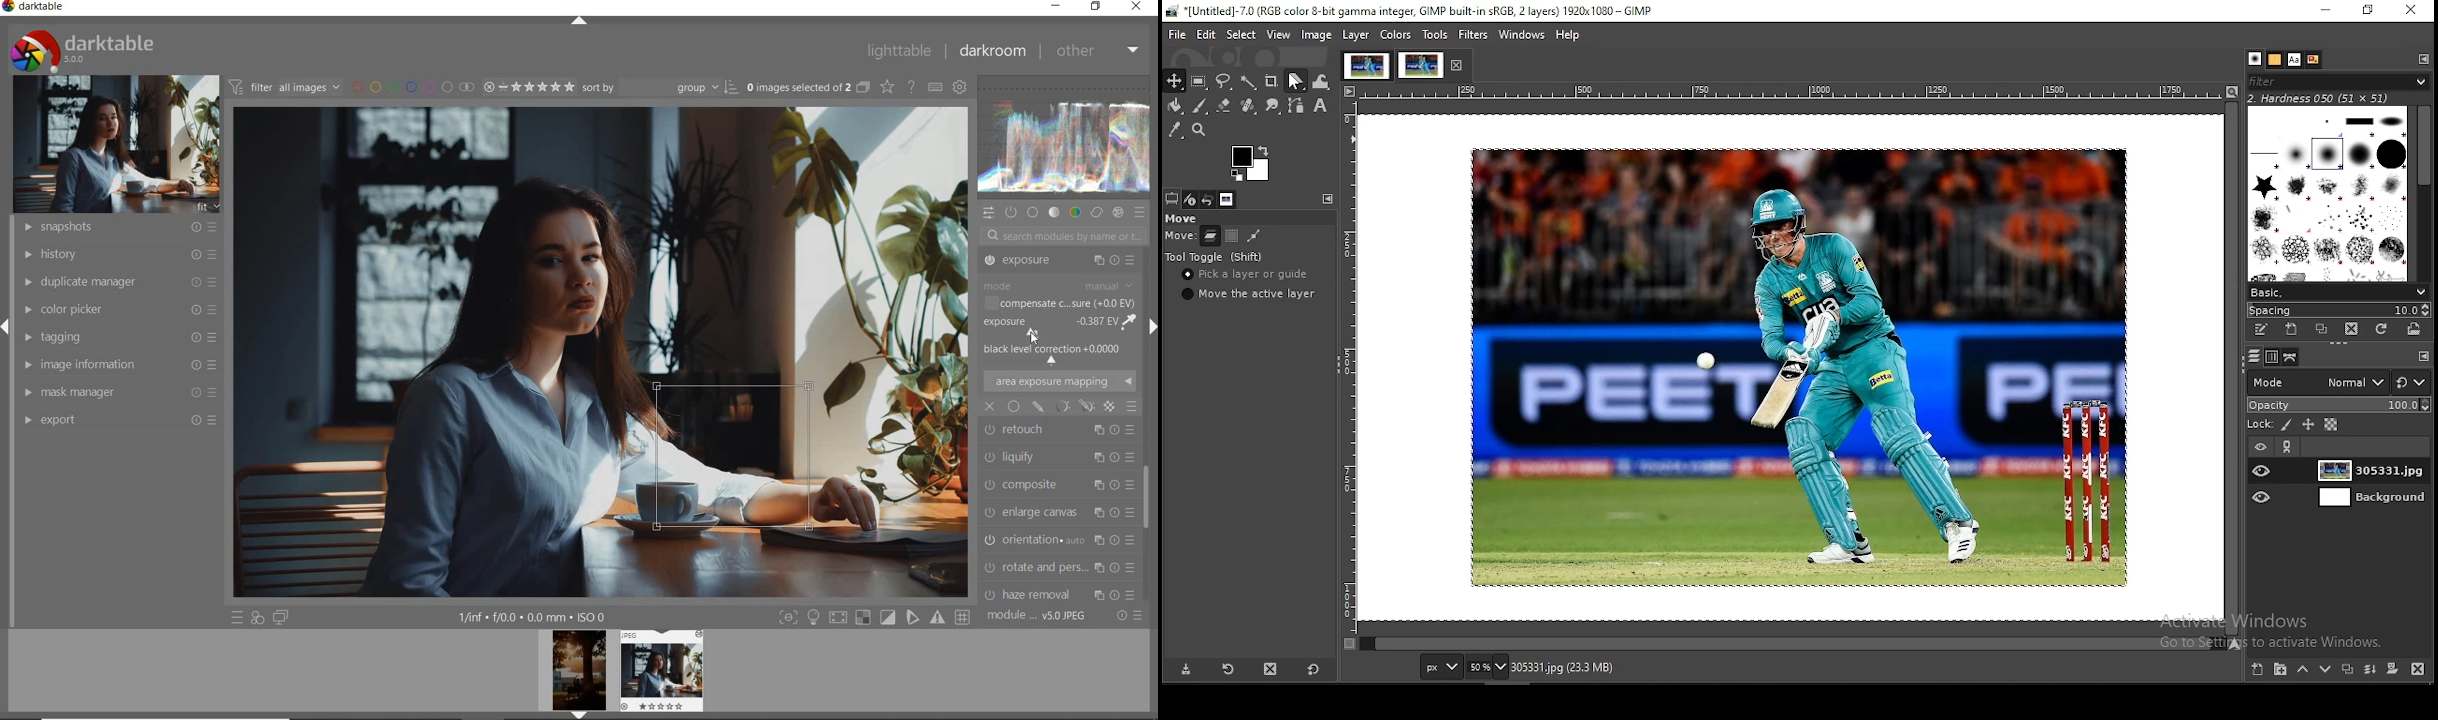  Describe the element at coordinates (994, 50) in the screenshot. I see `DARKROOM` at that location.